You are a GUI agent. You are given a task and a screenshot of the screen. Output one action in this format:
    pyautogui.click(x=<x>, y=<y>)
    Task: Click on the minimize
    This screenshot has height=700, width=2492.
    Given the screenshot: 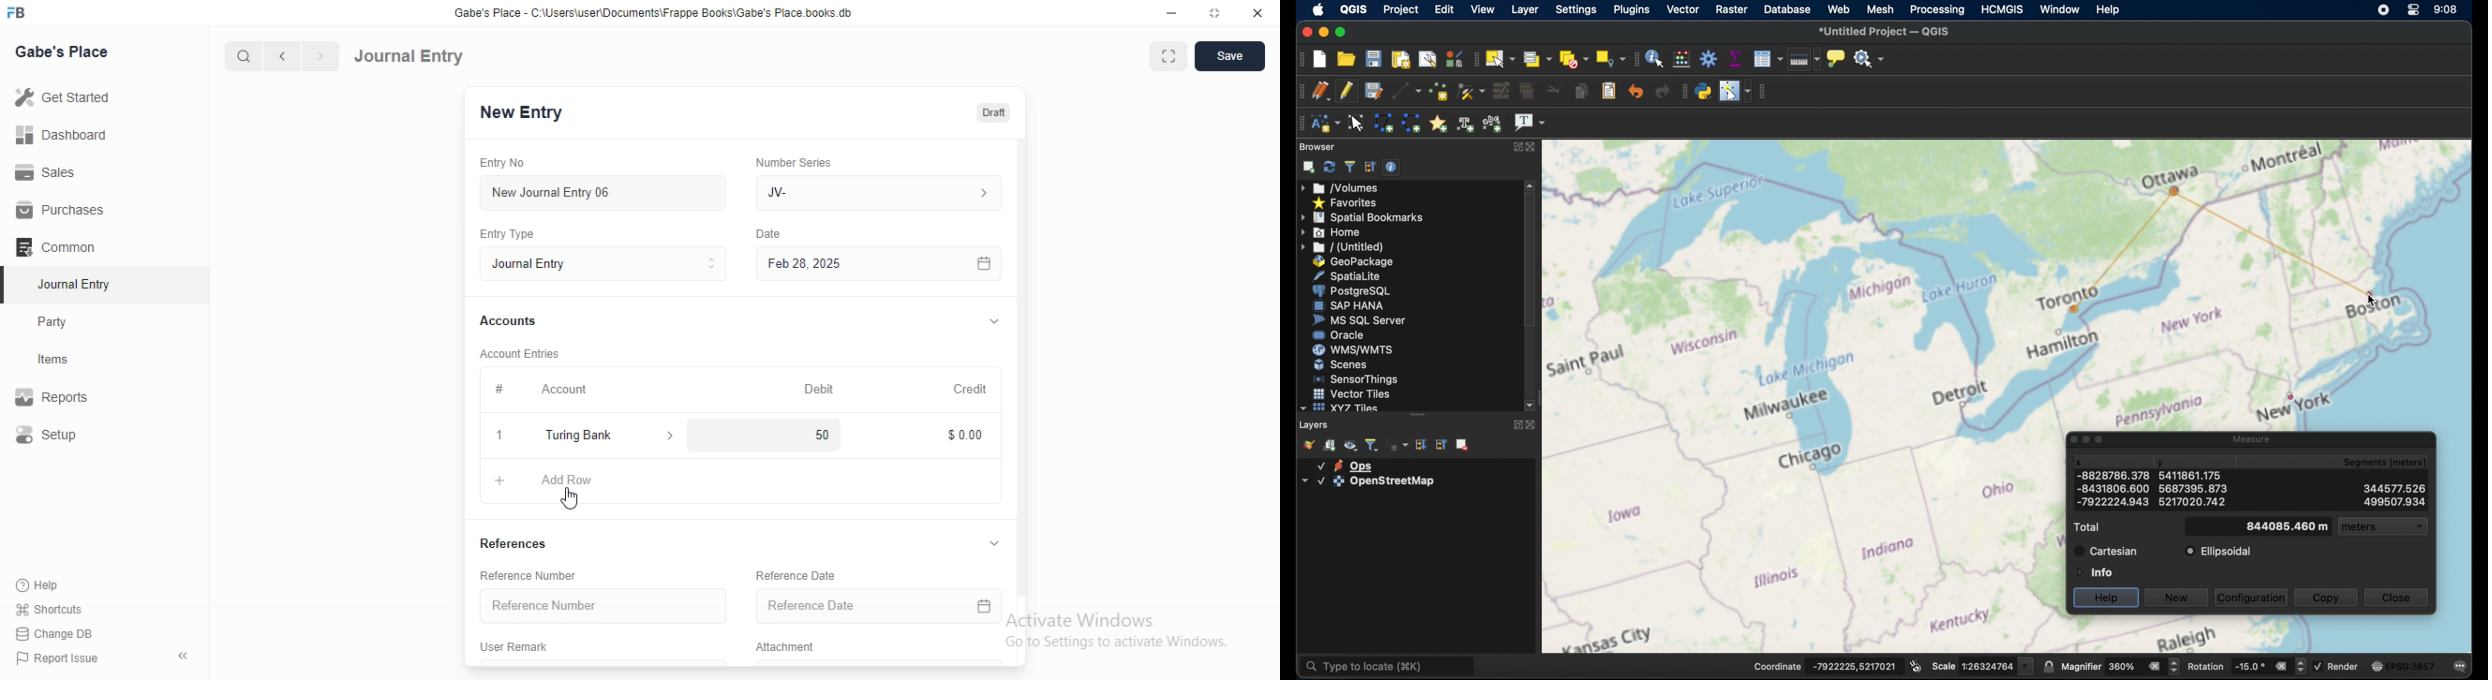 What is the action you would take?
    pyautogui.click(x=1170, y=16)
    